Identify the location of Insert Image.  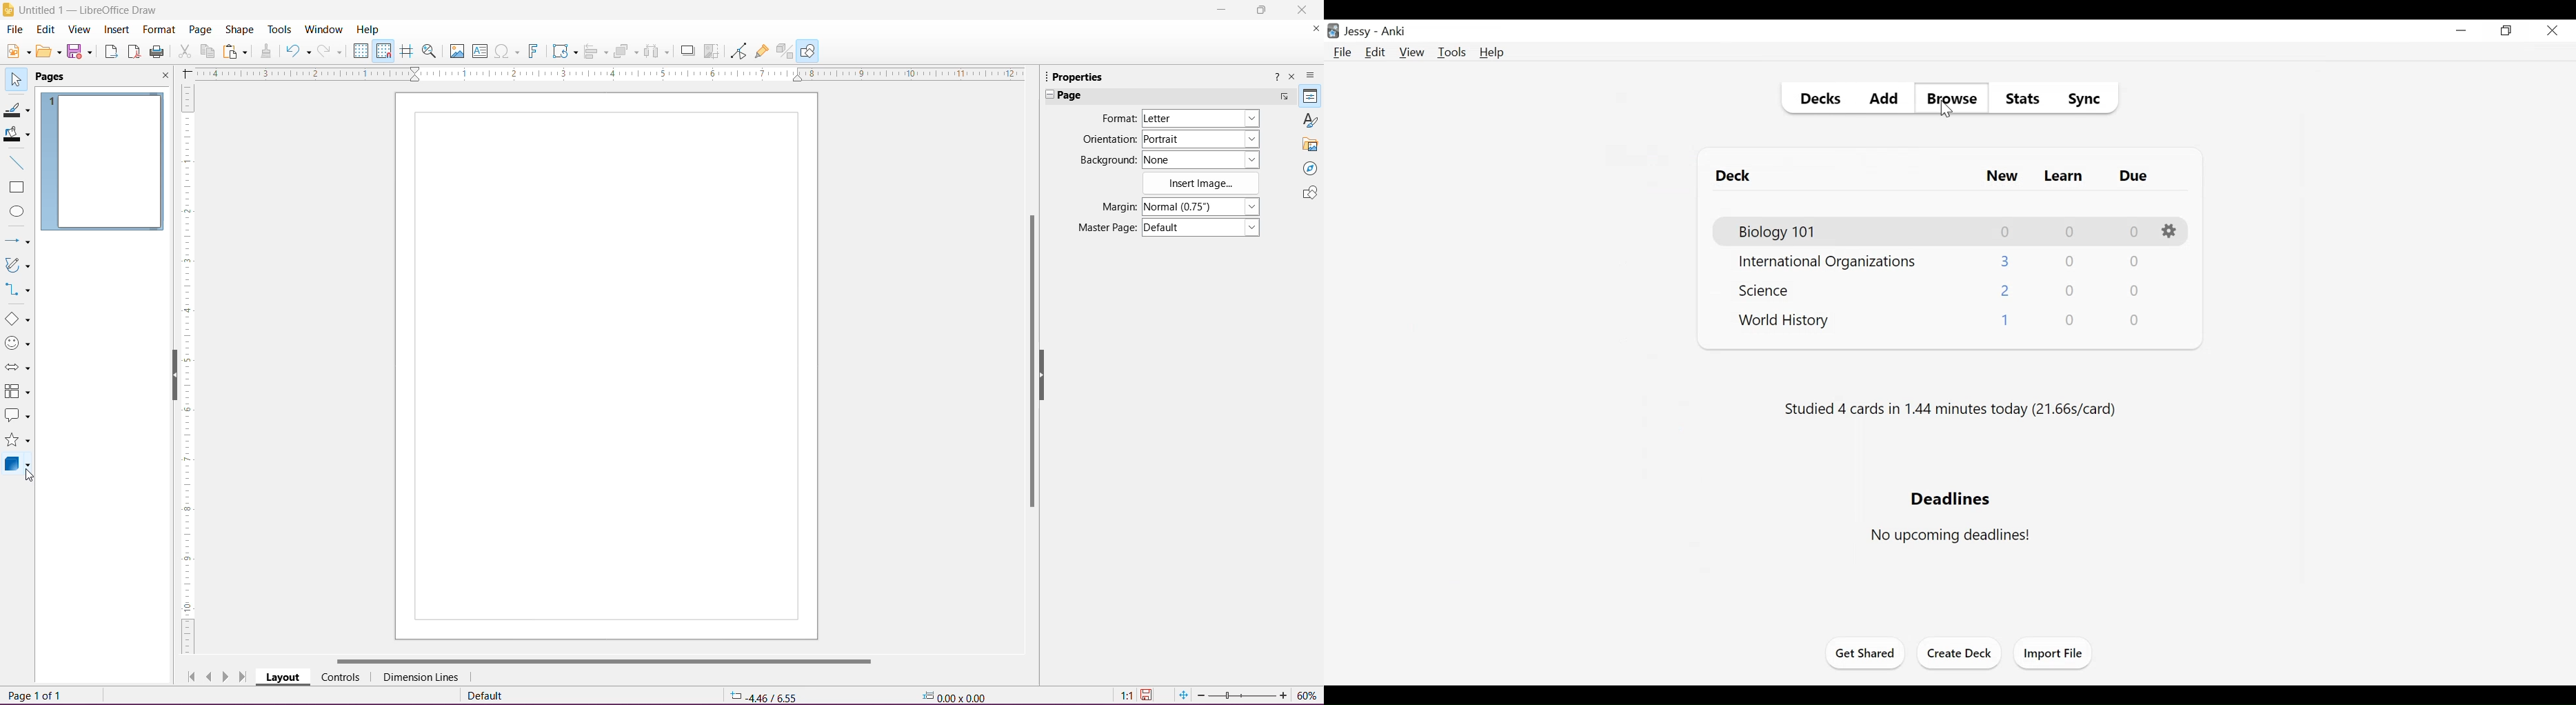
(456, 51).